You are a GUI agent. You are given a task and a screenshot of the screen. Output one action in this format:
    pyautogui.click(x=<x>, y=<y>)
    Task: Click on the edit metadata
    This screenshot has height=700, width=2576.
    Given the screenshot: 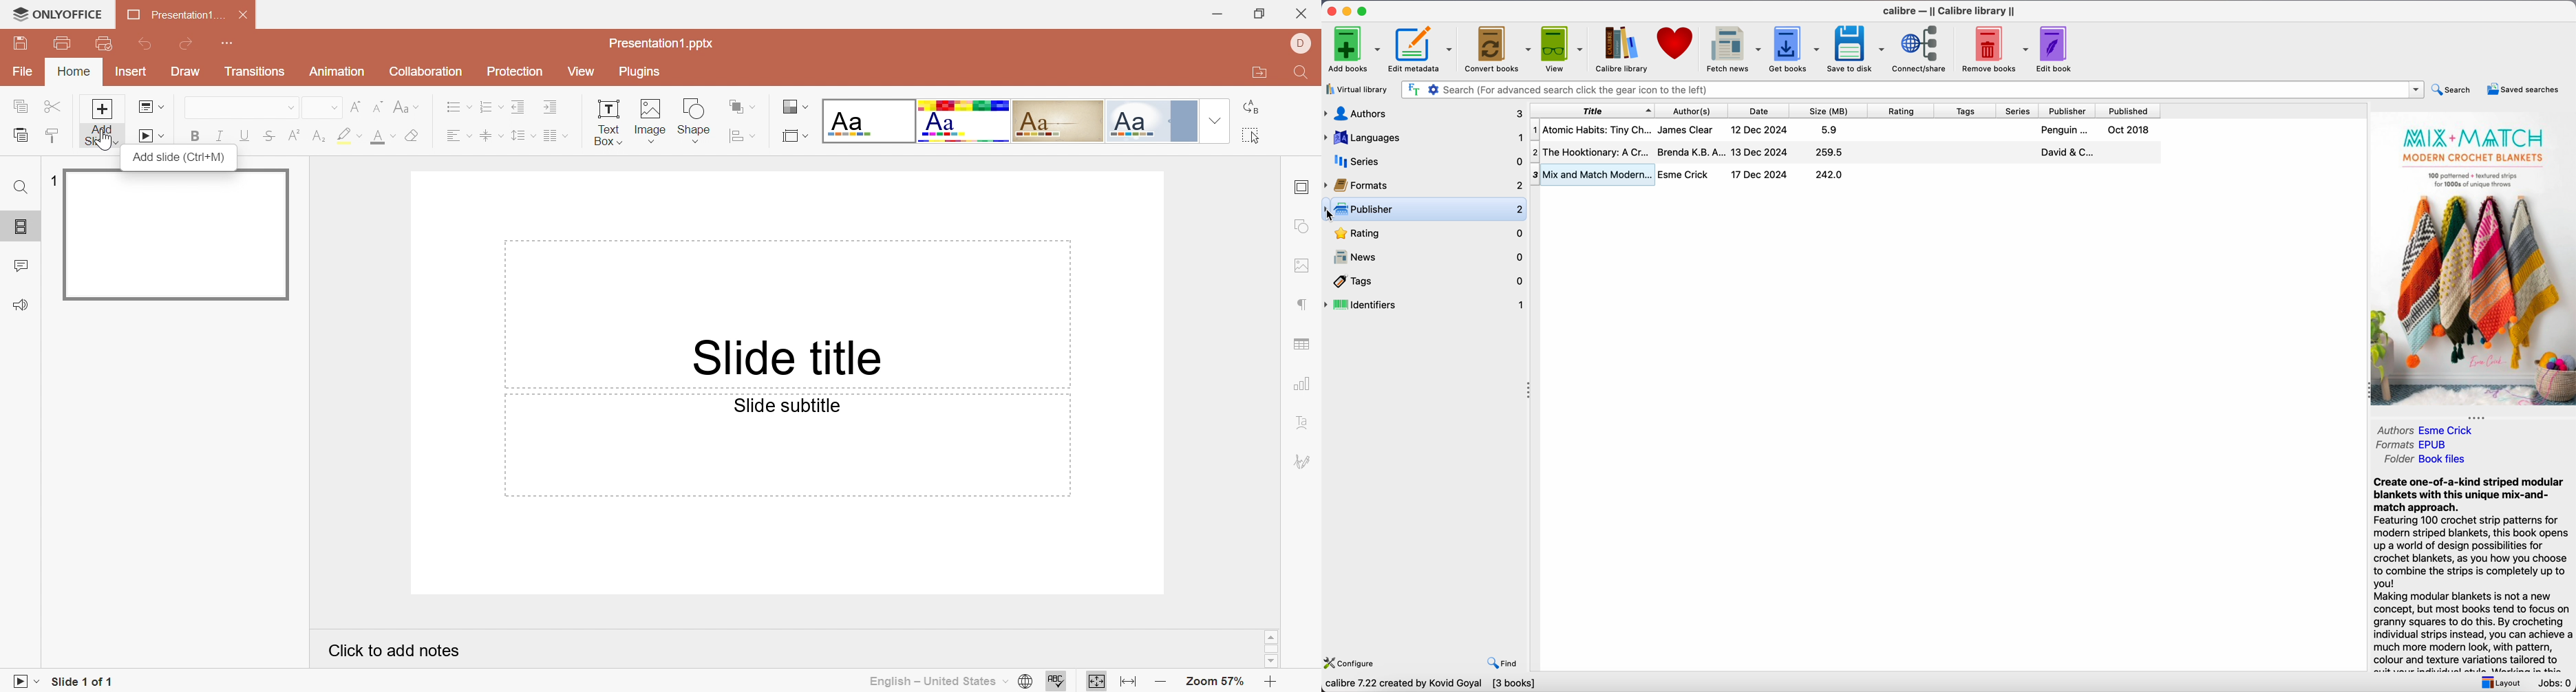 What is the action you would take?
    pyautogui.click(x=1423, y=49)
    